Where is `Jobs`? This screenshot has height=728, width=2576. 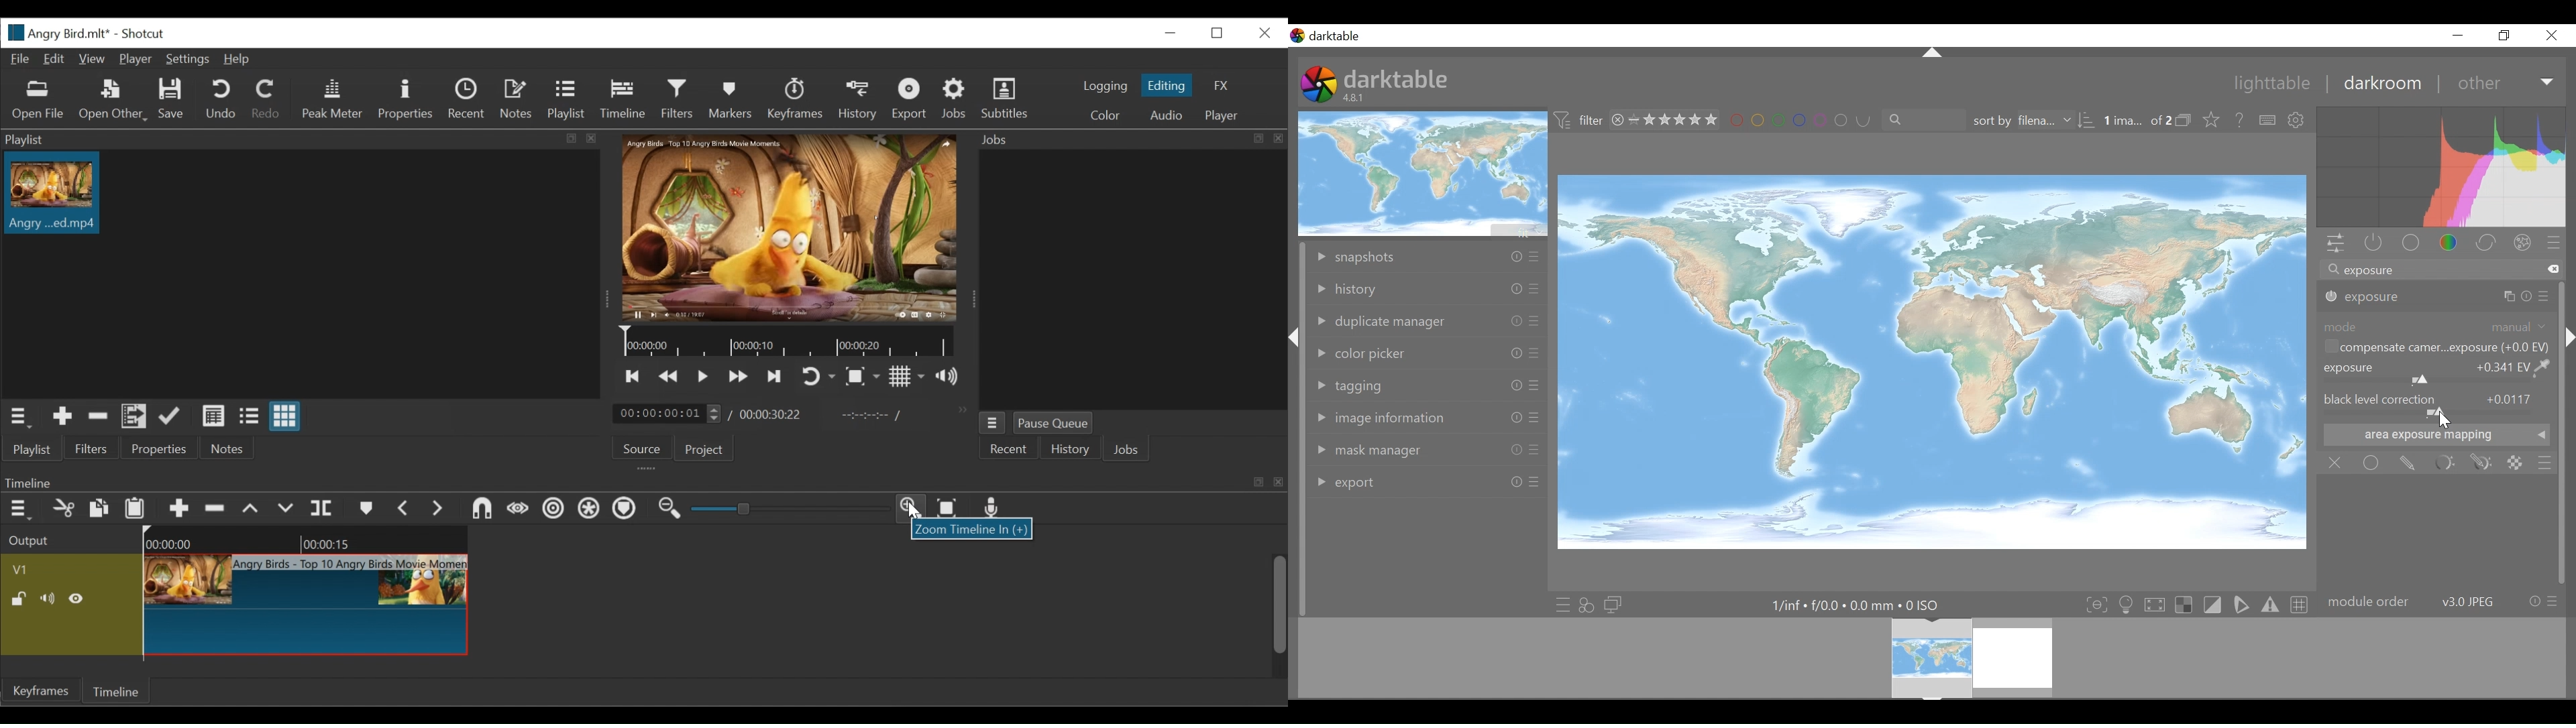
Jobs is located at coordinates (955, 100).